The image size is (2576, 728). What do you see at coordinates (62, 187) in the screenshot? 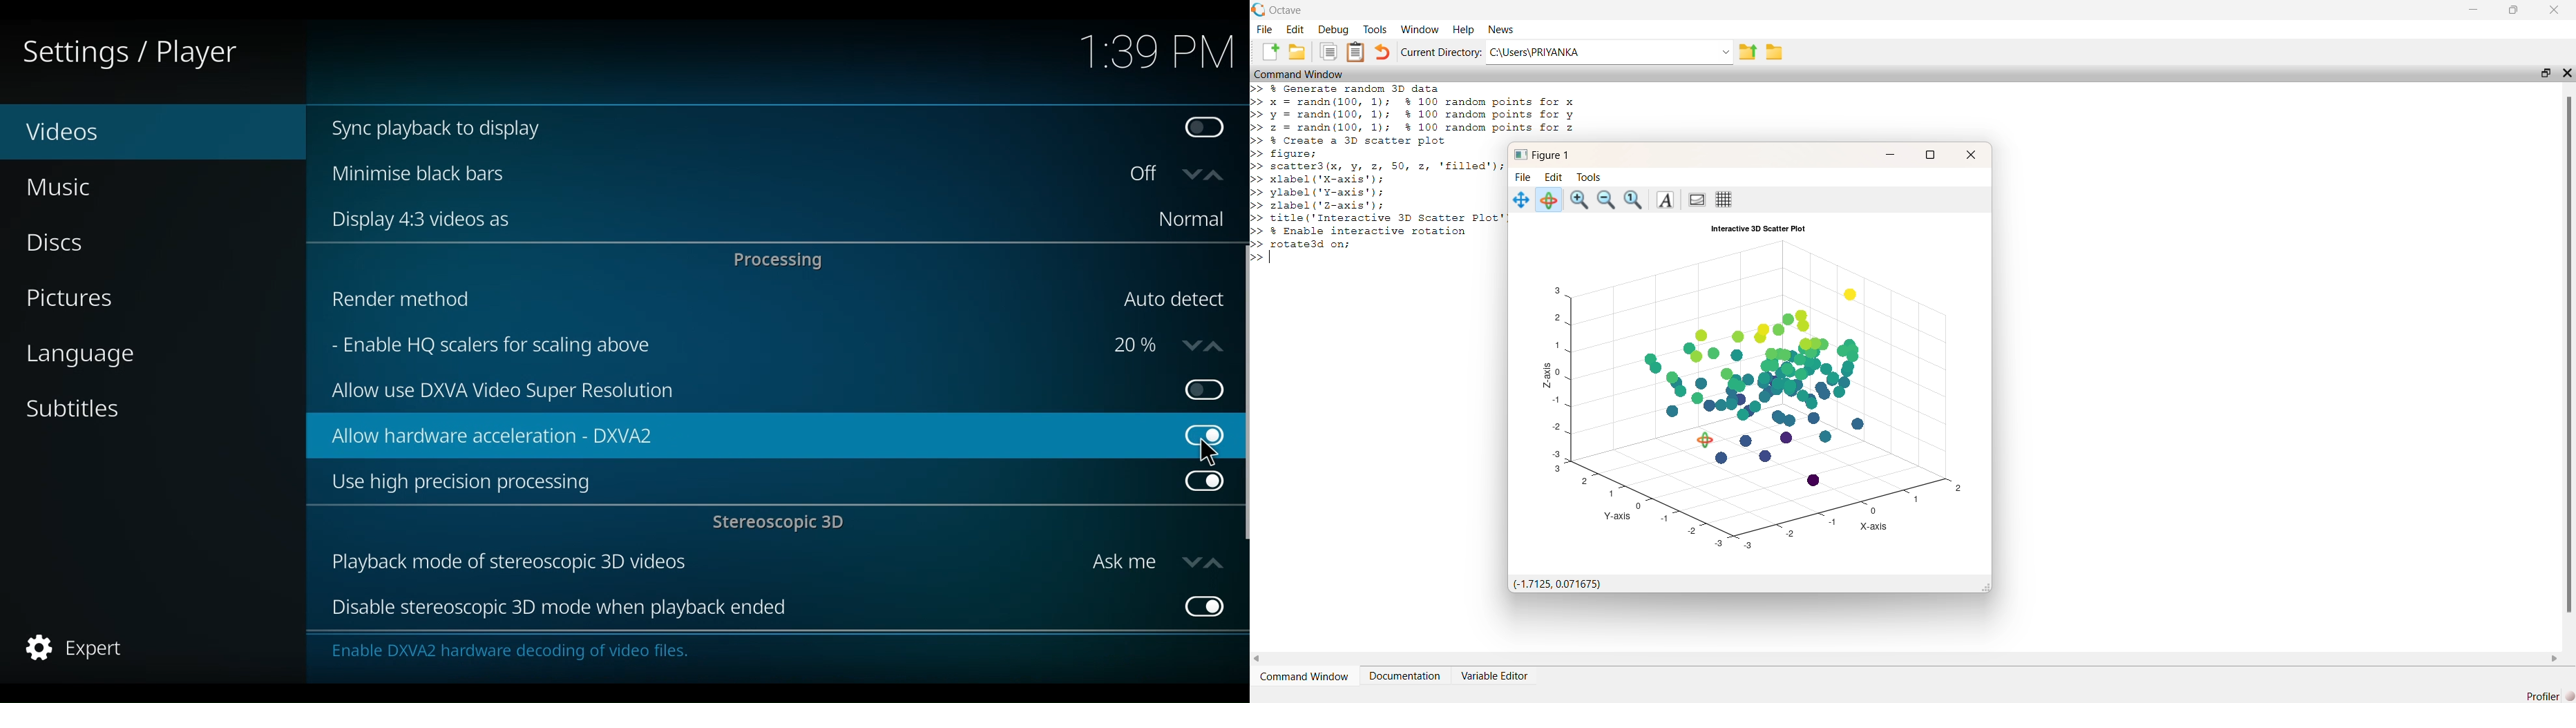
I see `Music` at bounding box center [62, 187].